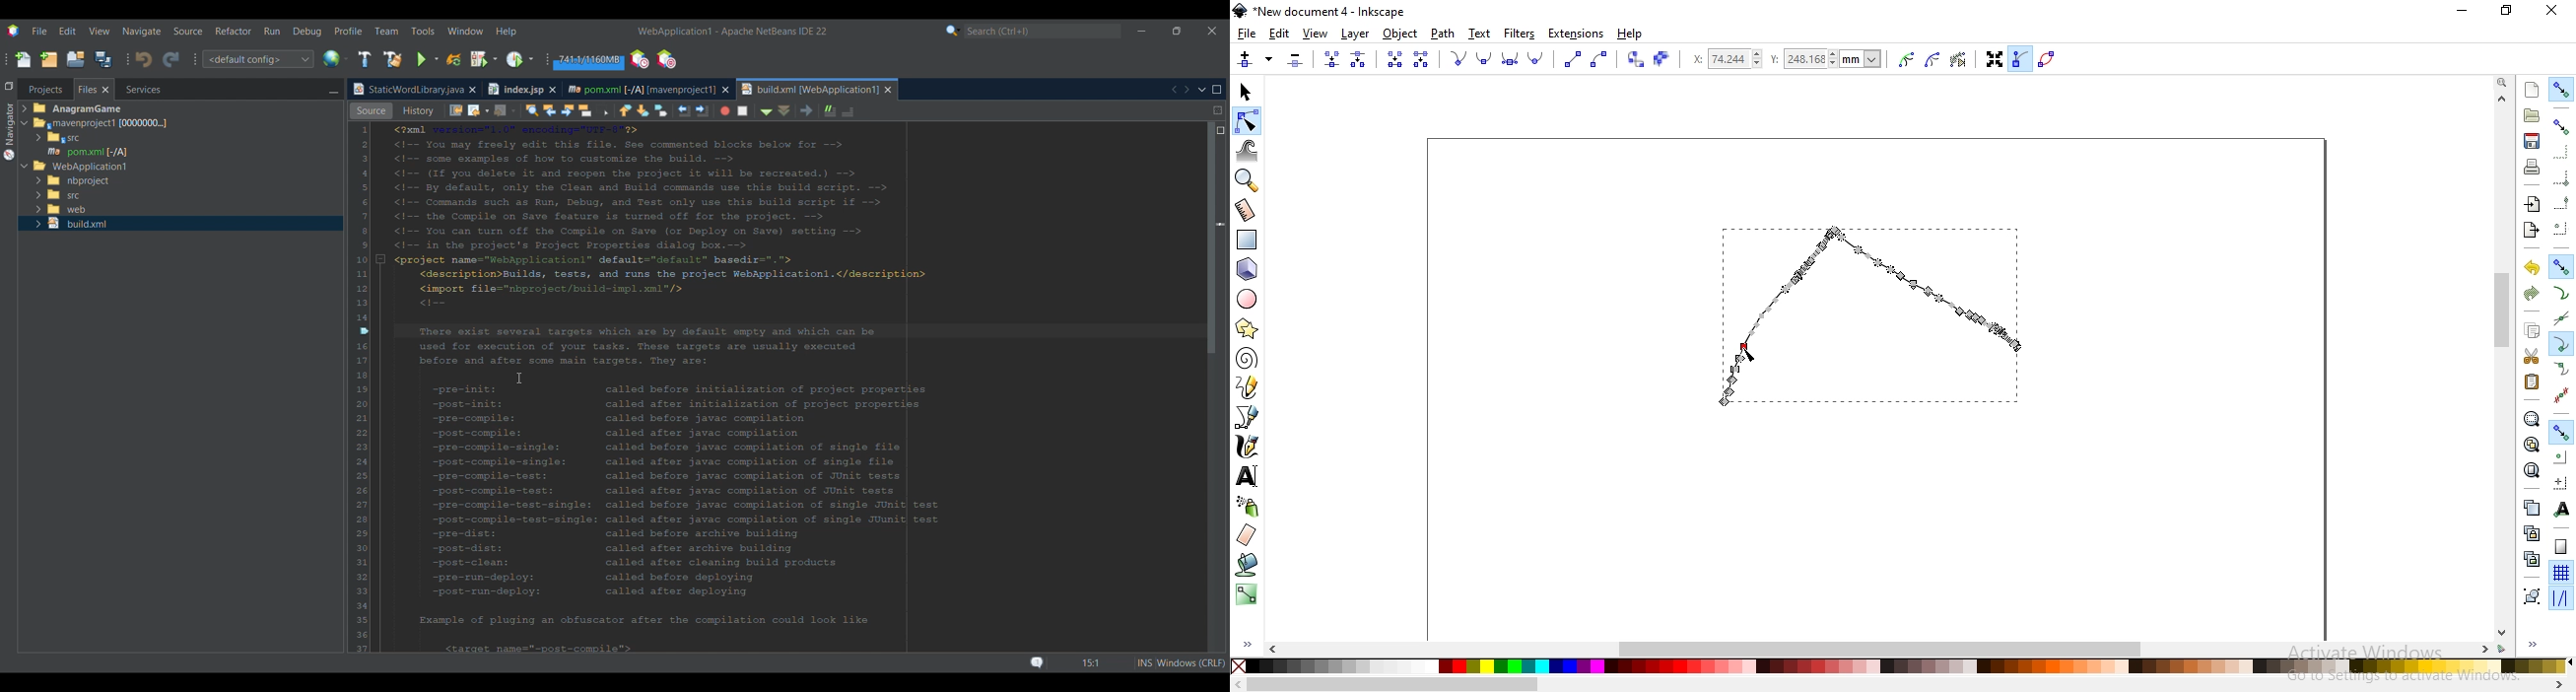  What do you see at coordinates (477, 111) in the screenshot?
I see `Effective view` at bounding box center [477, 111].